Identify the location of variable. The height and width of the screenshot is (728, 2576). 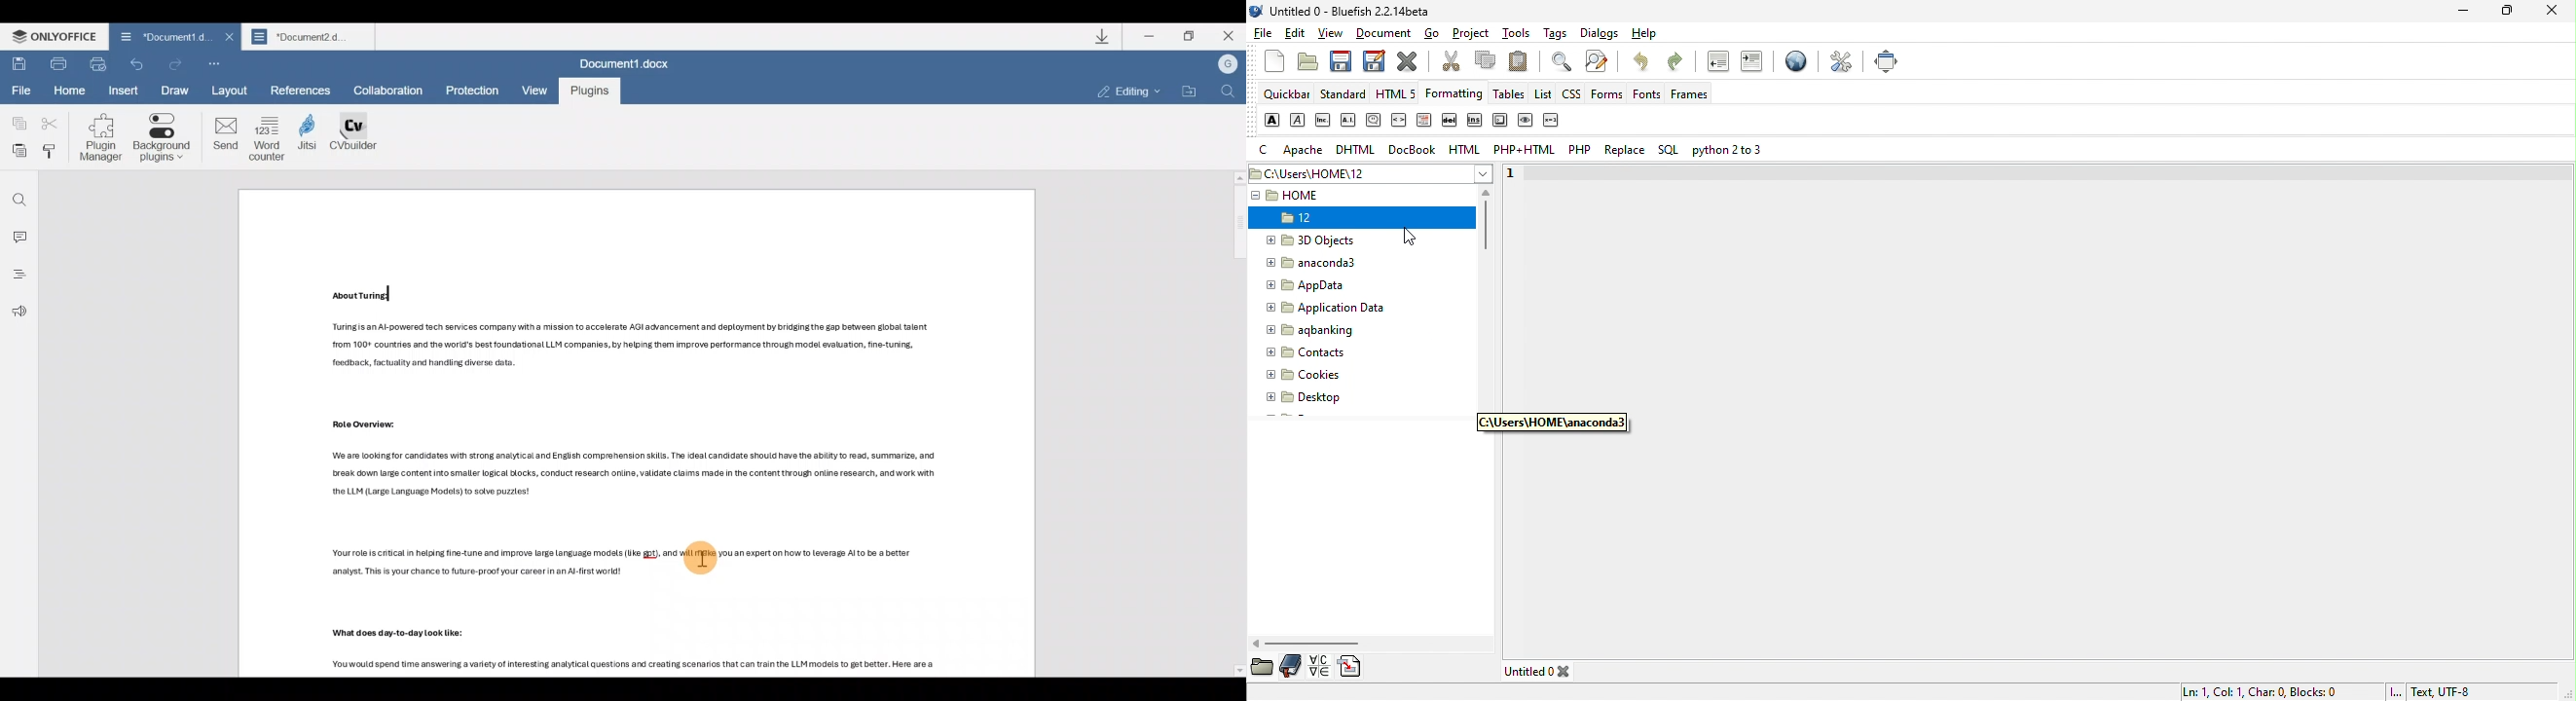
(1551, 120).